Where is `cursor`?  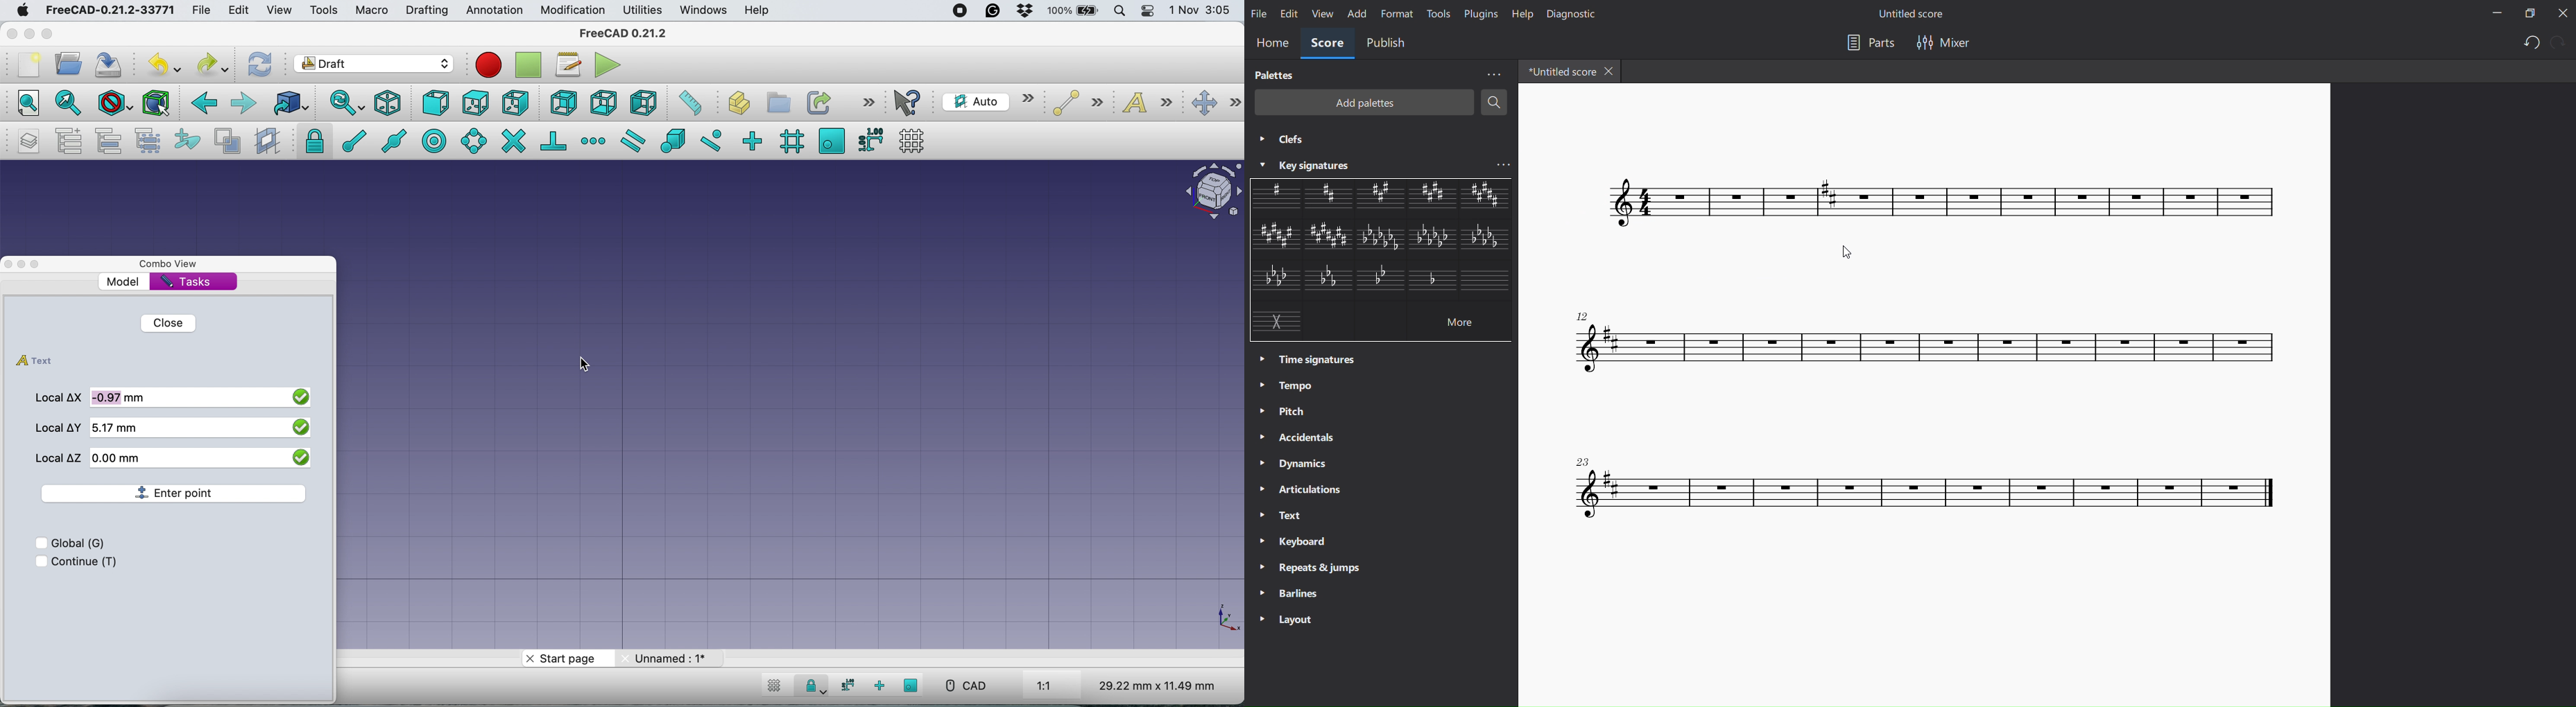 cursor is located at coordinates (1847, 250).